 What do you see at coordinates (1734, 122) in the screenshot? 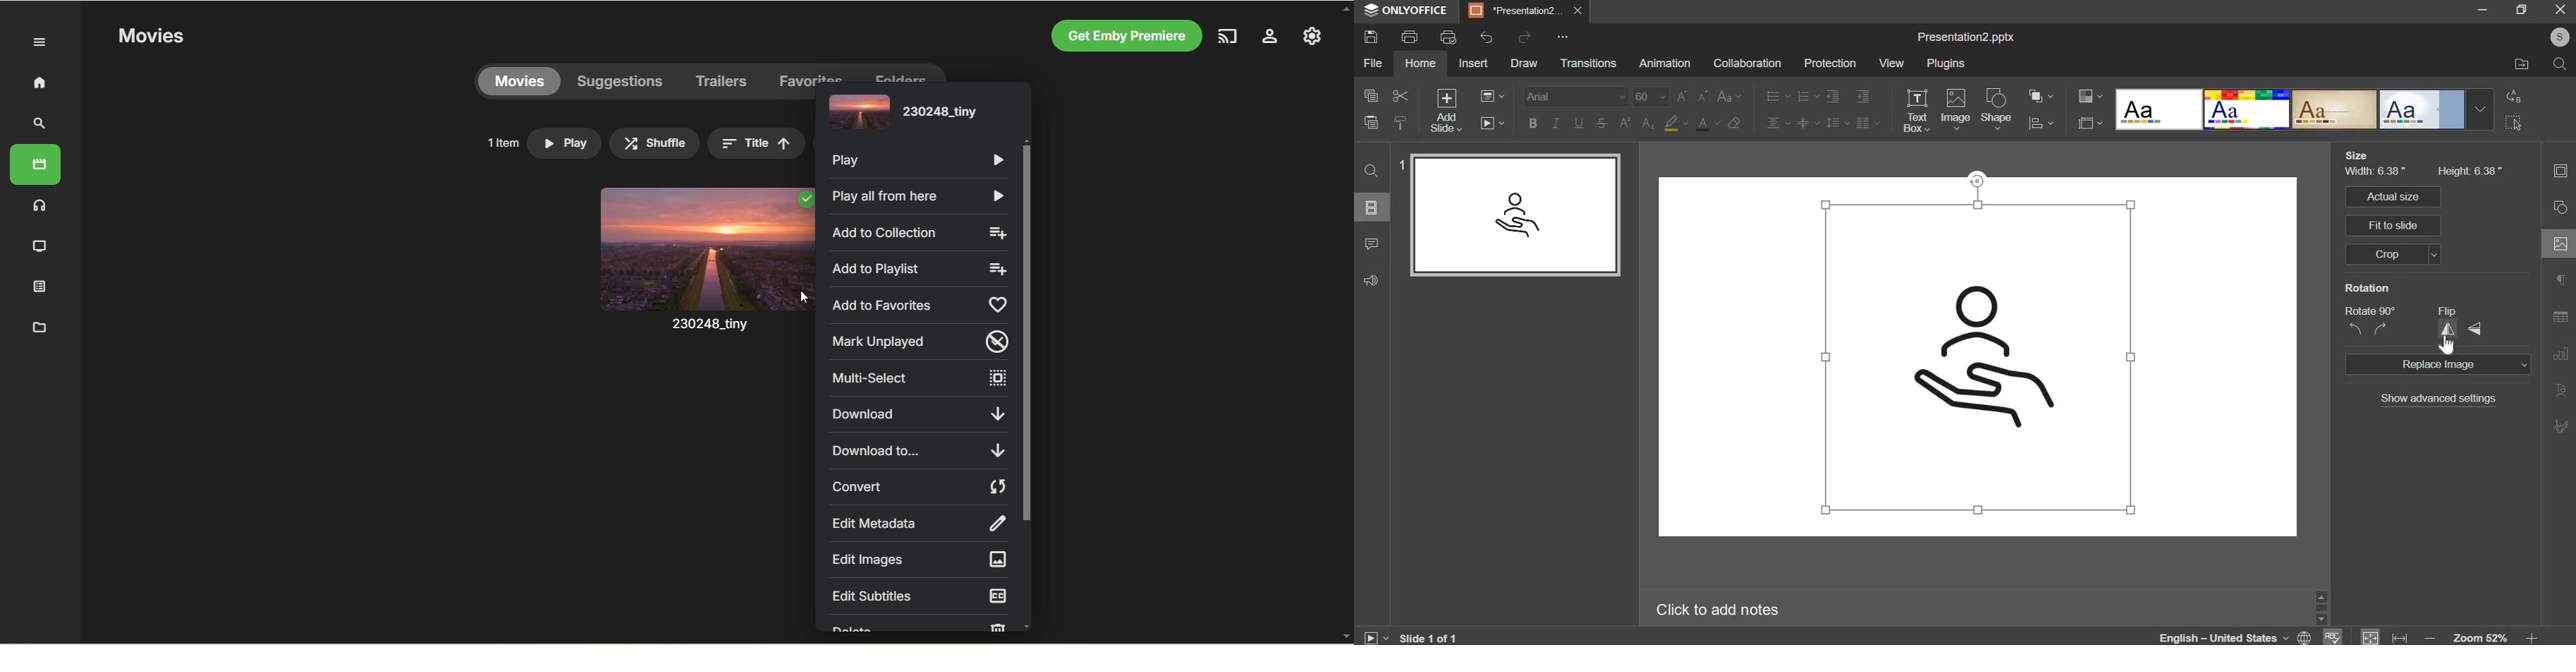
I see `clear style` at bounding box center [1734, 122].